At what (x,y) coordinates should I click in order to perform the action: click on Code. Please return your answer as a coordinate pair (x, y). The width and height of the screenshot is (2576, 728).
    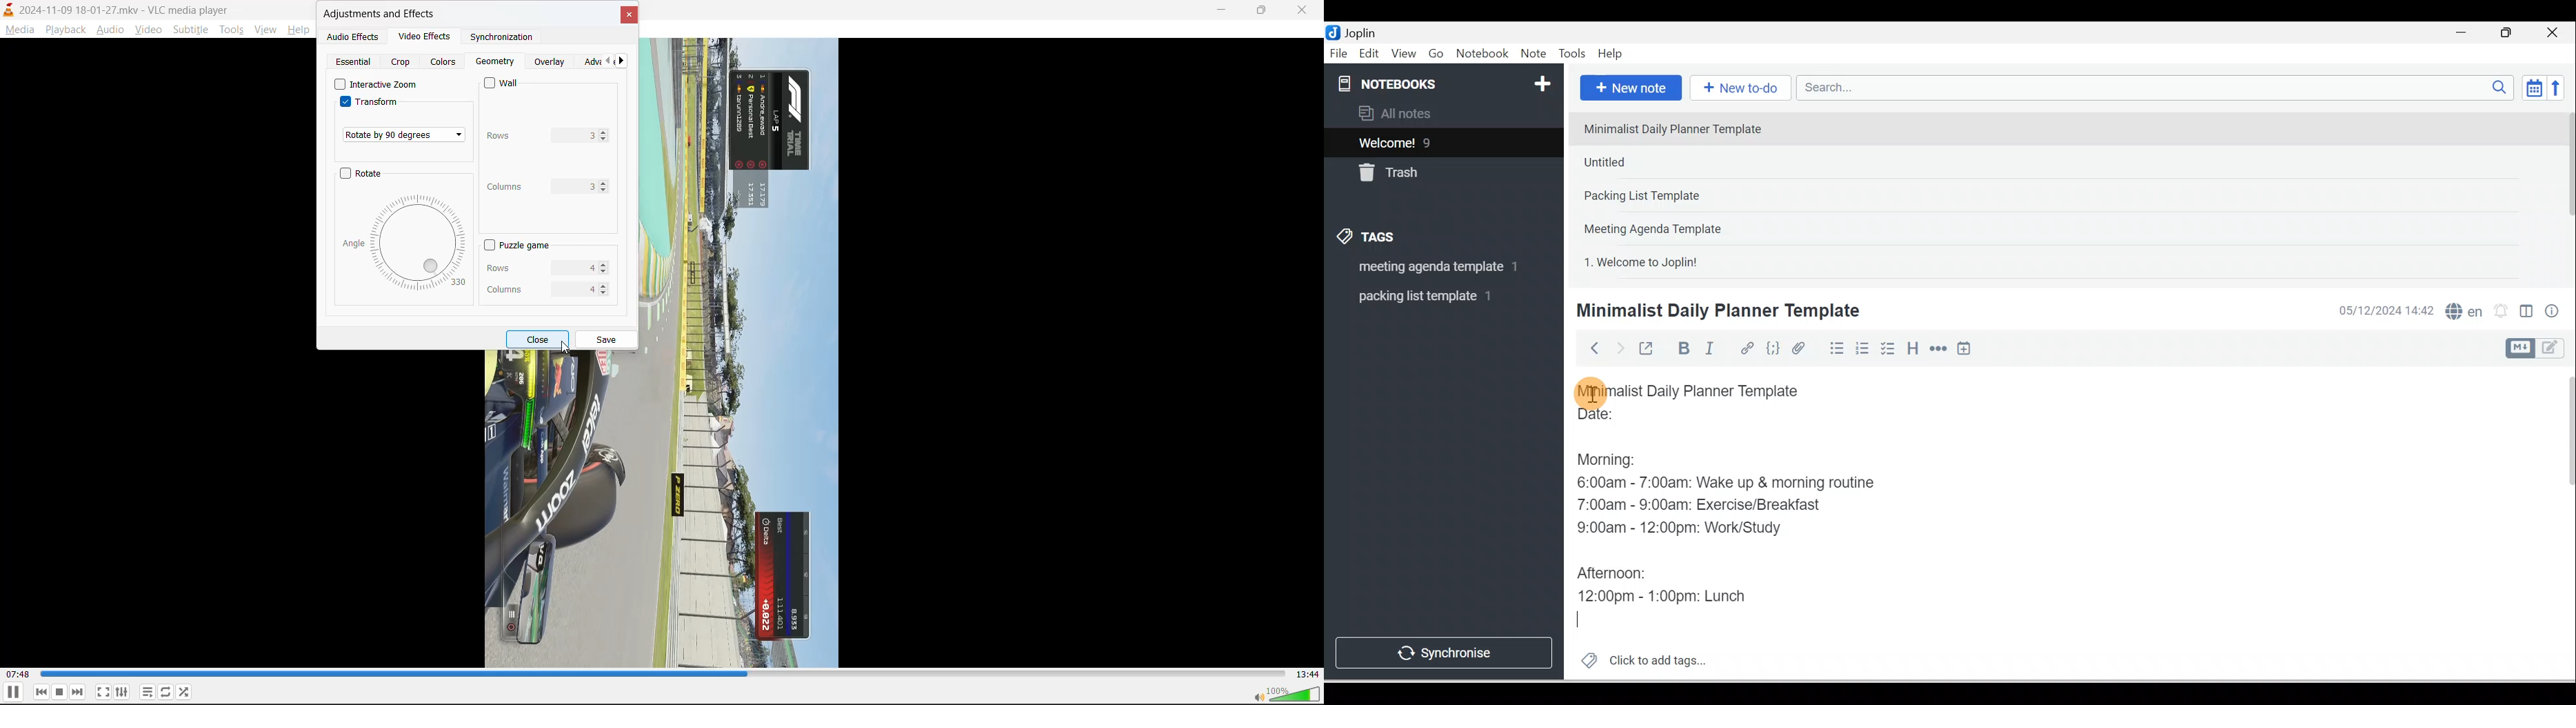
    Looking at the image, I should click on (1773, 349).